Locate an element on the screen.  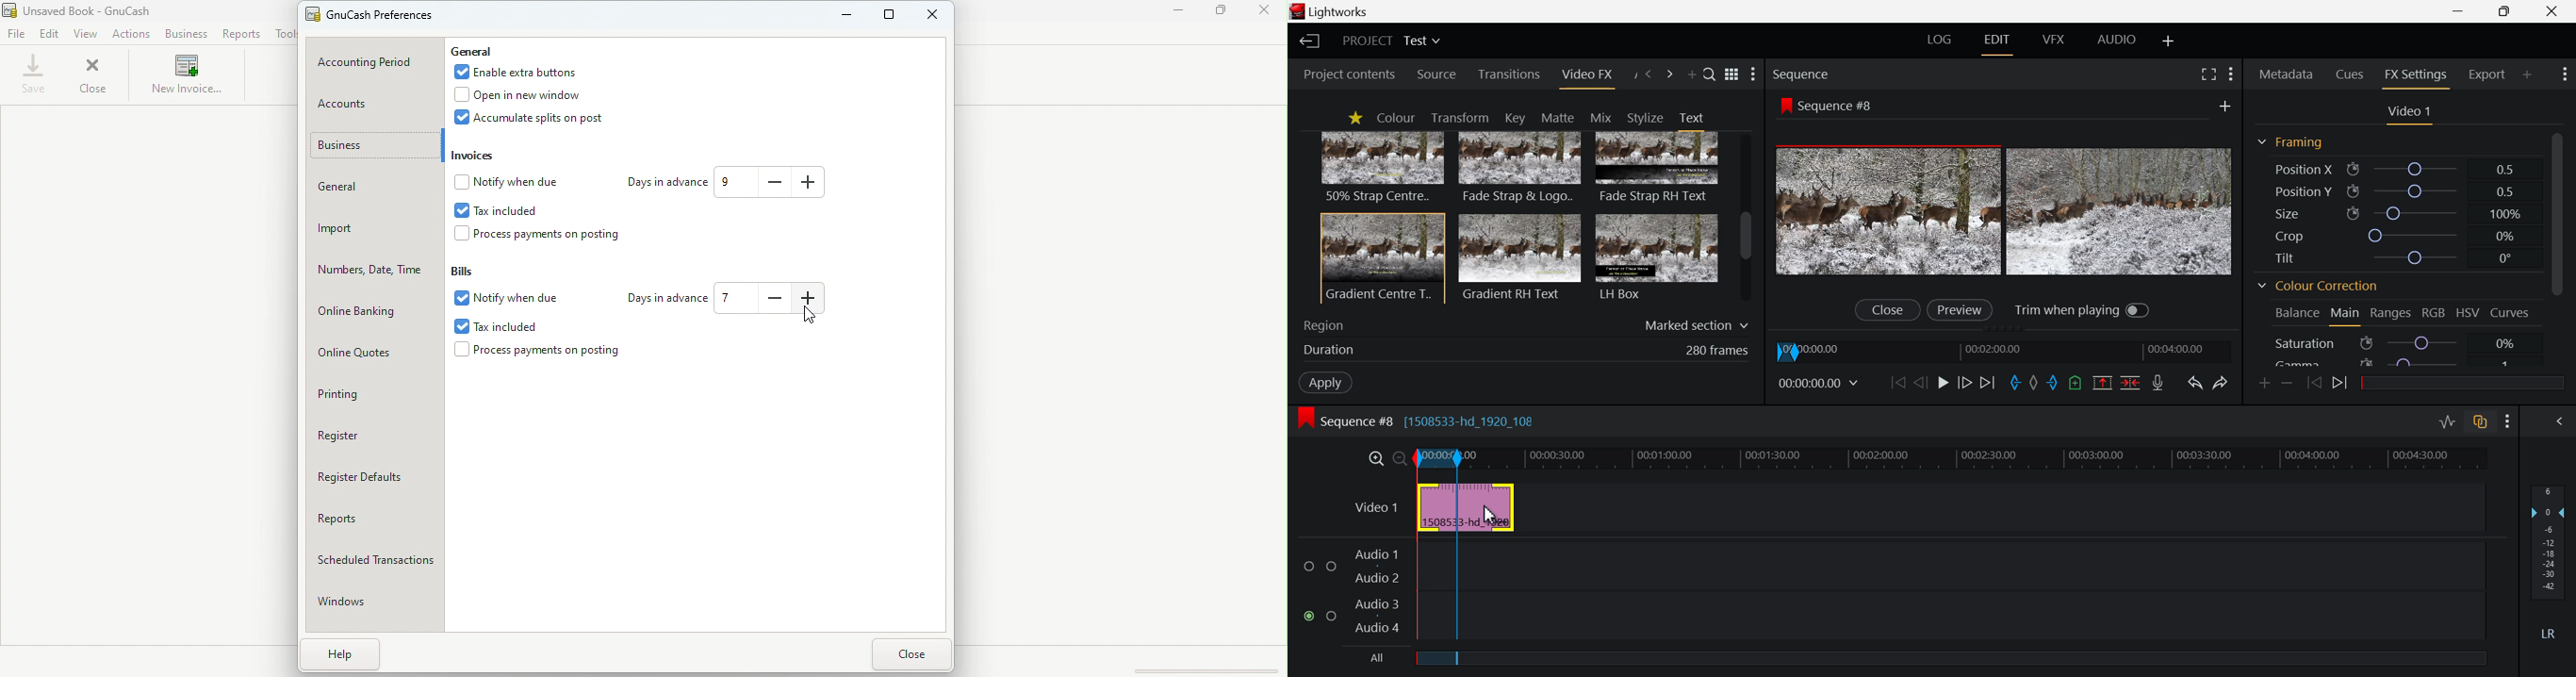
Gamma is located at coordinates (2394, 361).